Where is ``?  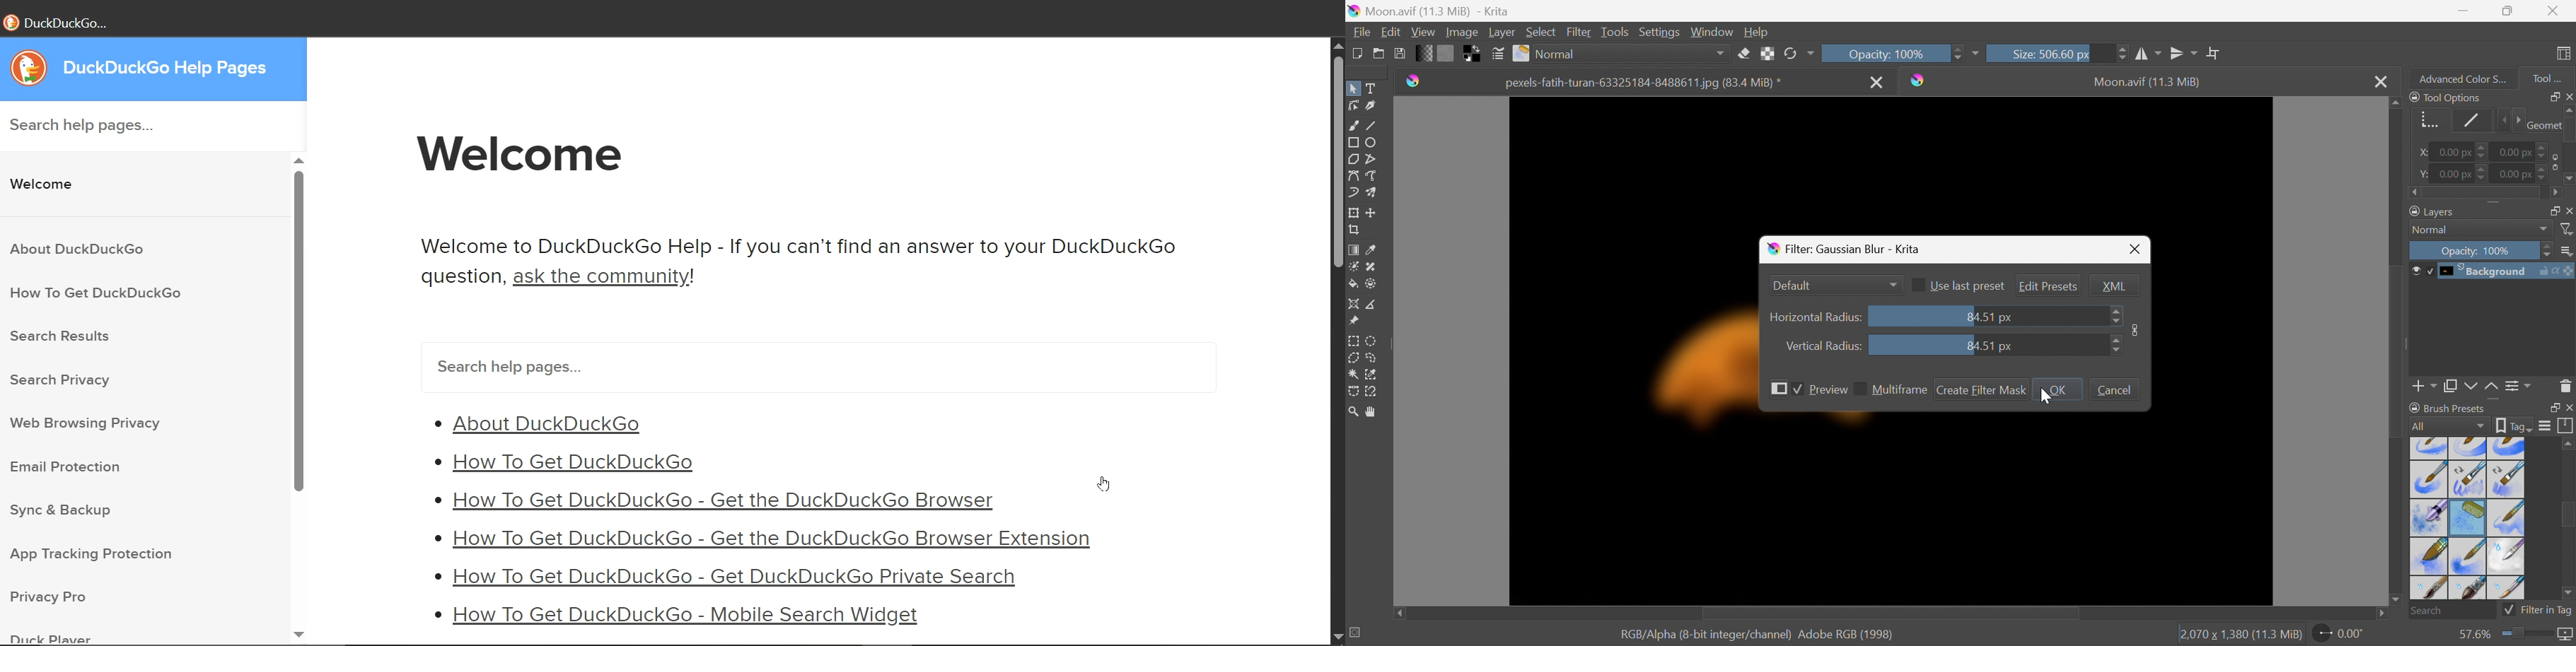
 is located at coordinates (1356, 53).